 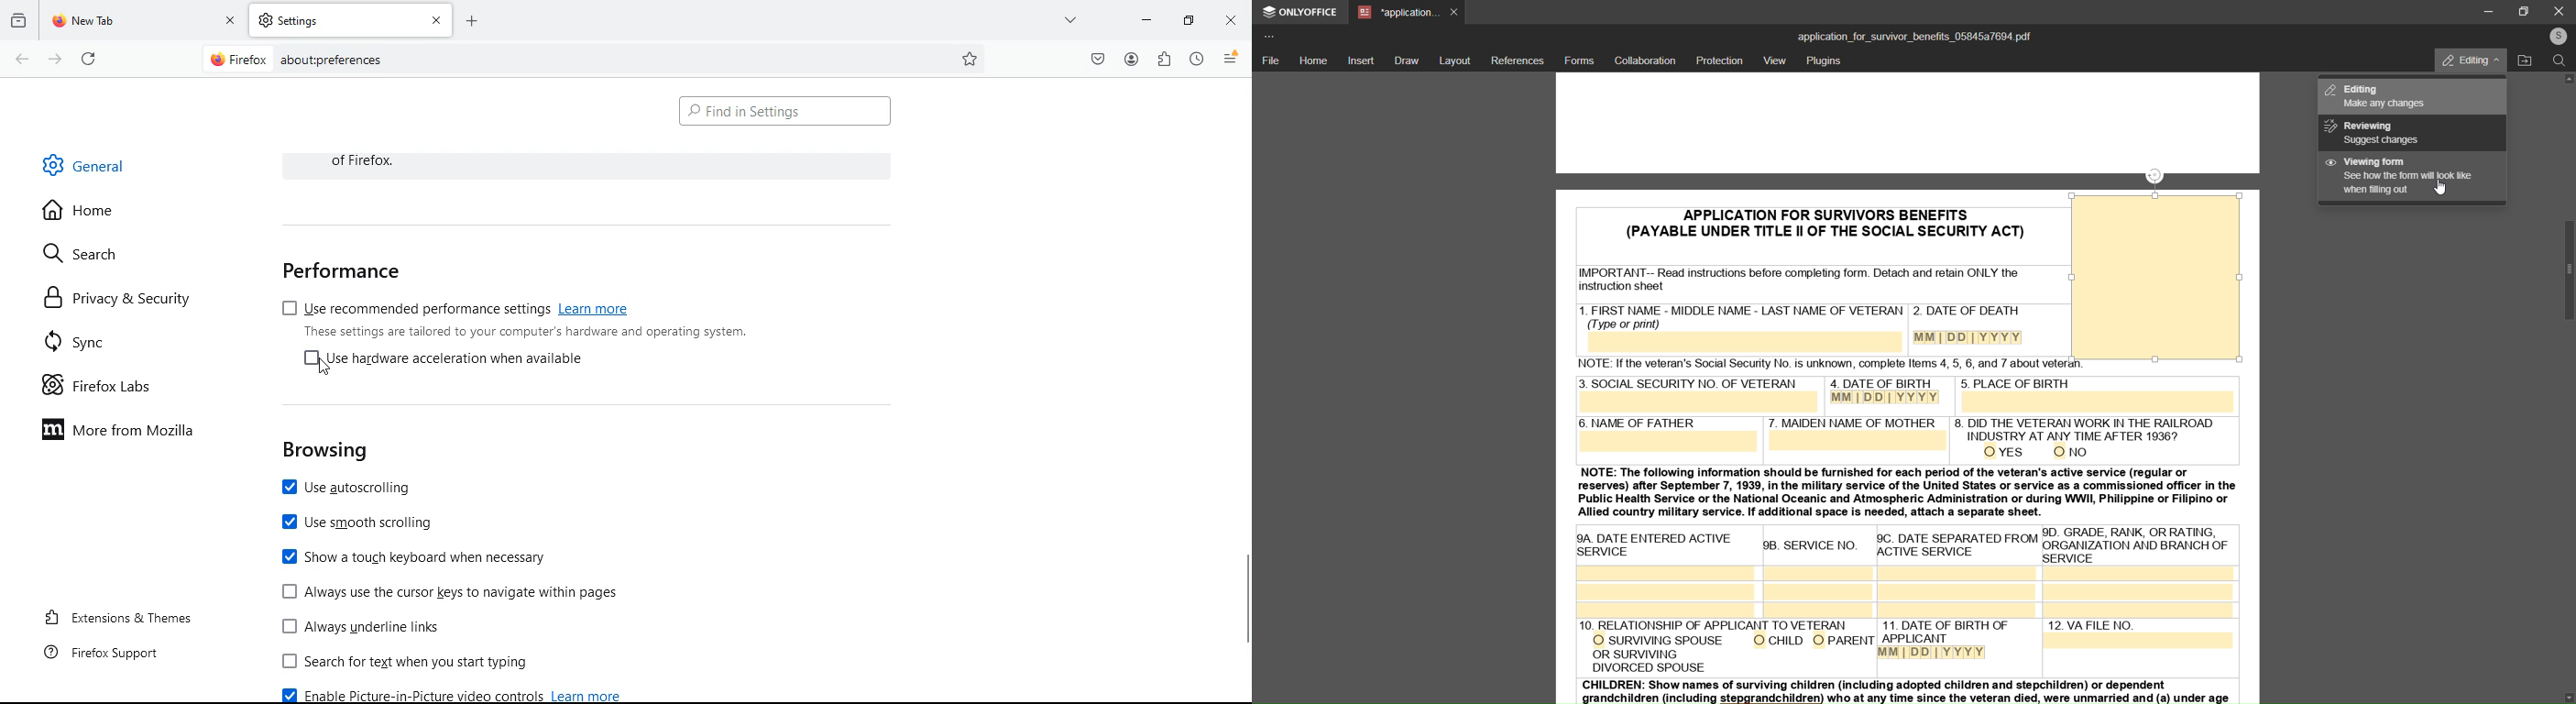 What do you see at coordinates (2379, 133) in the screenshot?
I see `reviewing` at bounding box center [2379, 133].